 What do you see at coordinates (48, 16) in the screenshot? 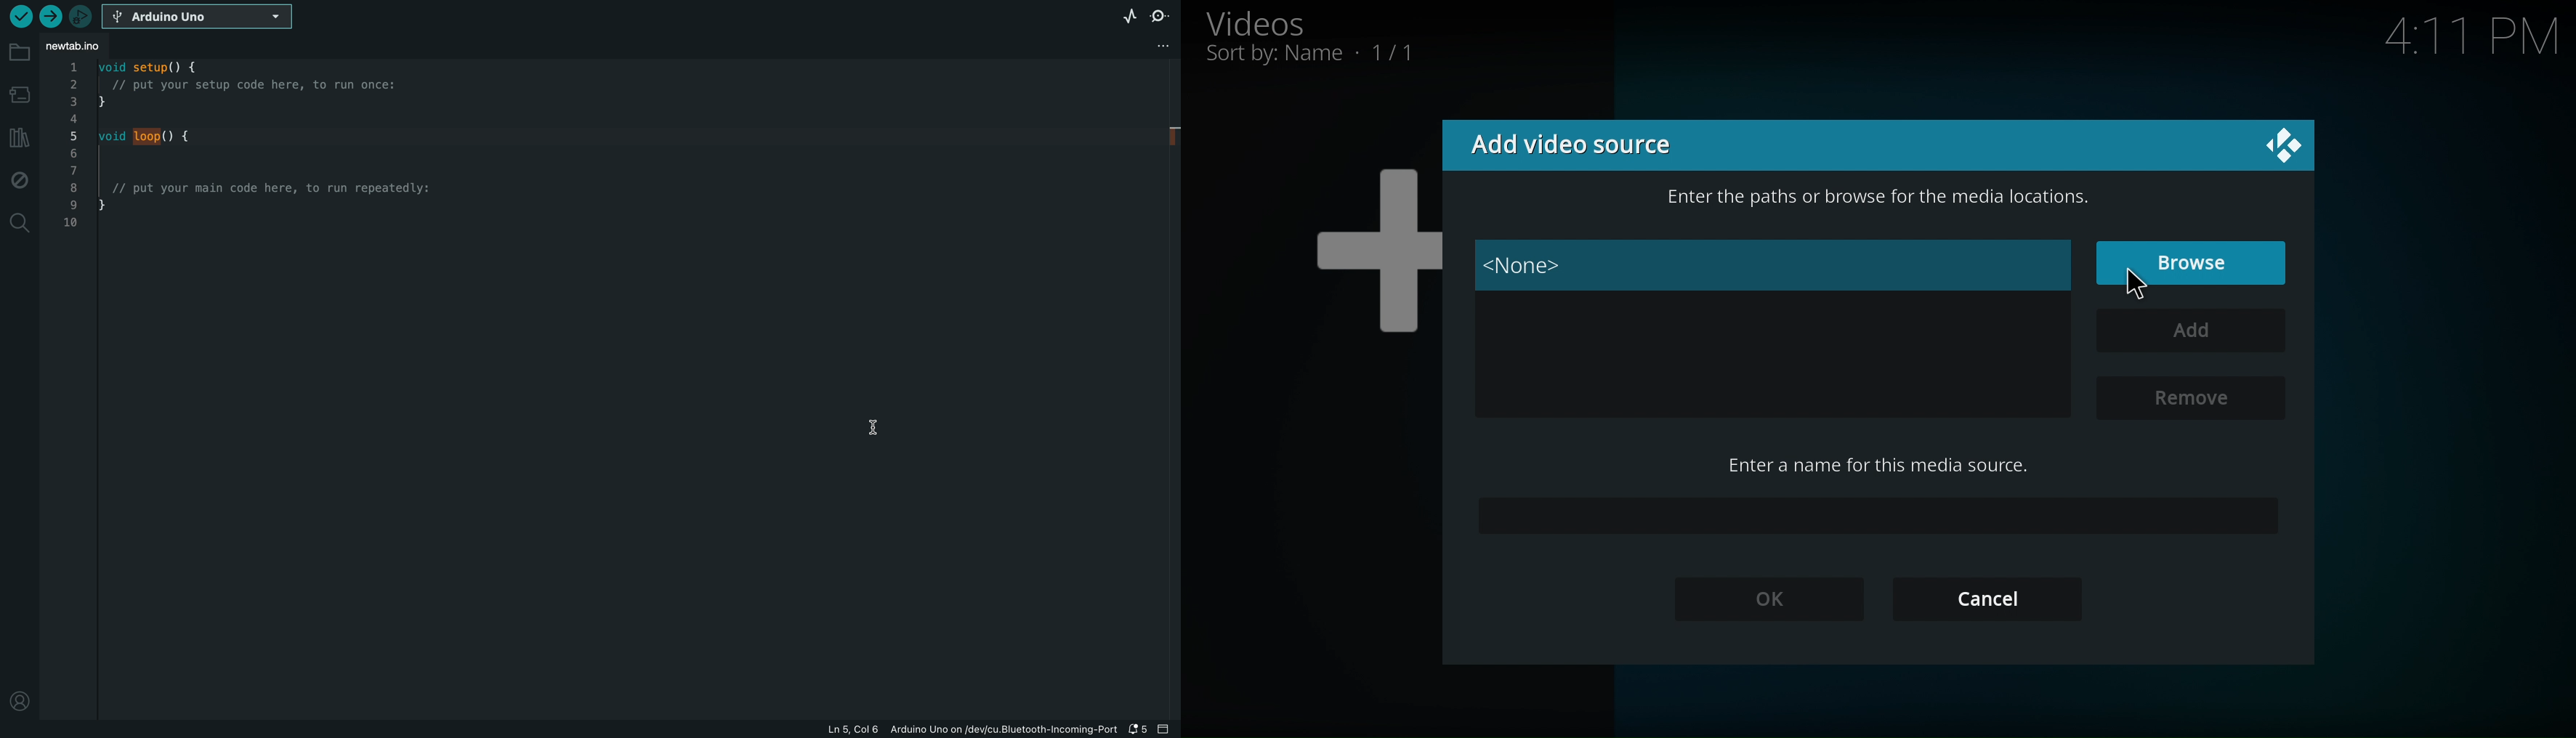
I see `upload` at bounding box center [48, 16].